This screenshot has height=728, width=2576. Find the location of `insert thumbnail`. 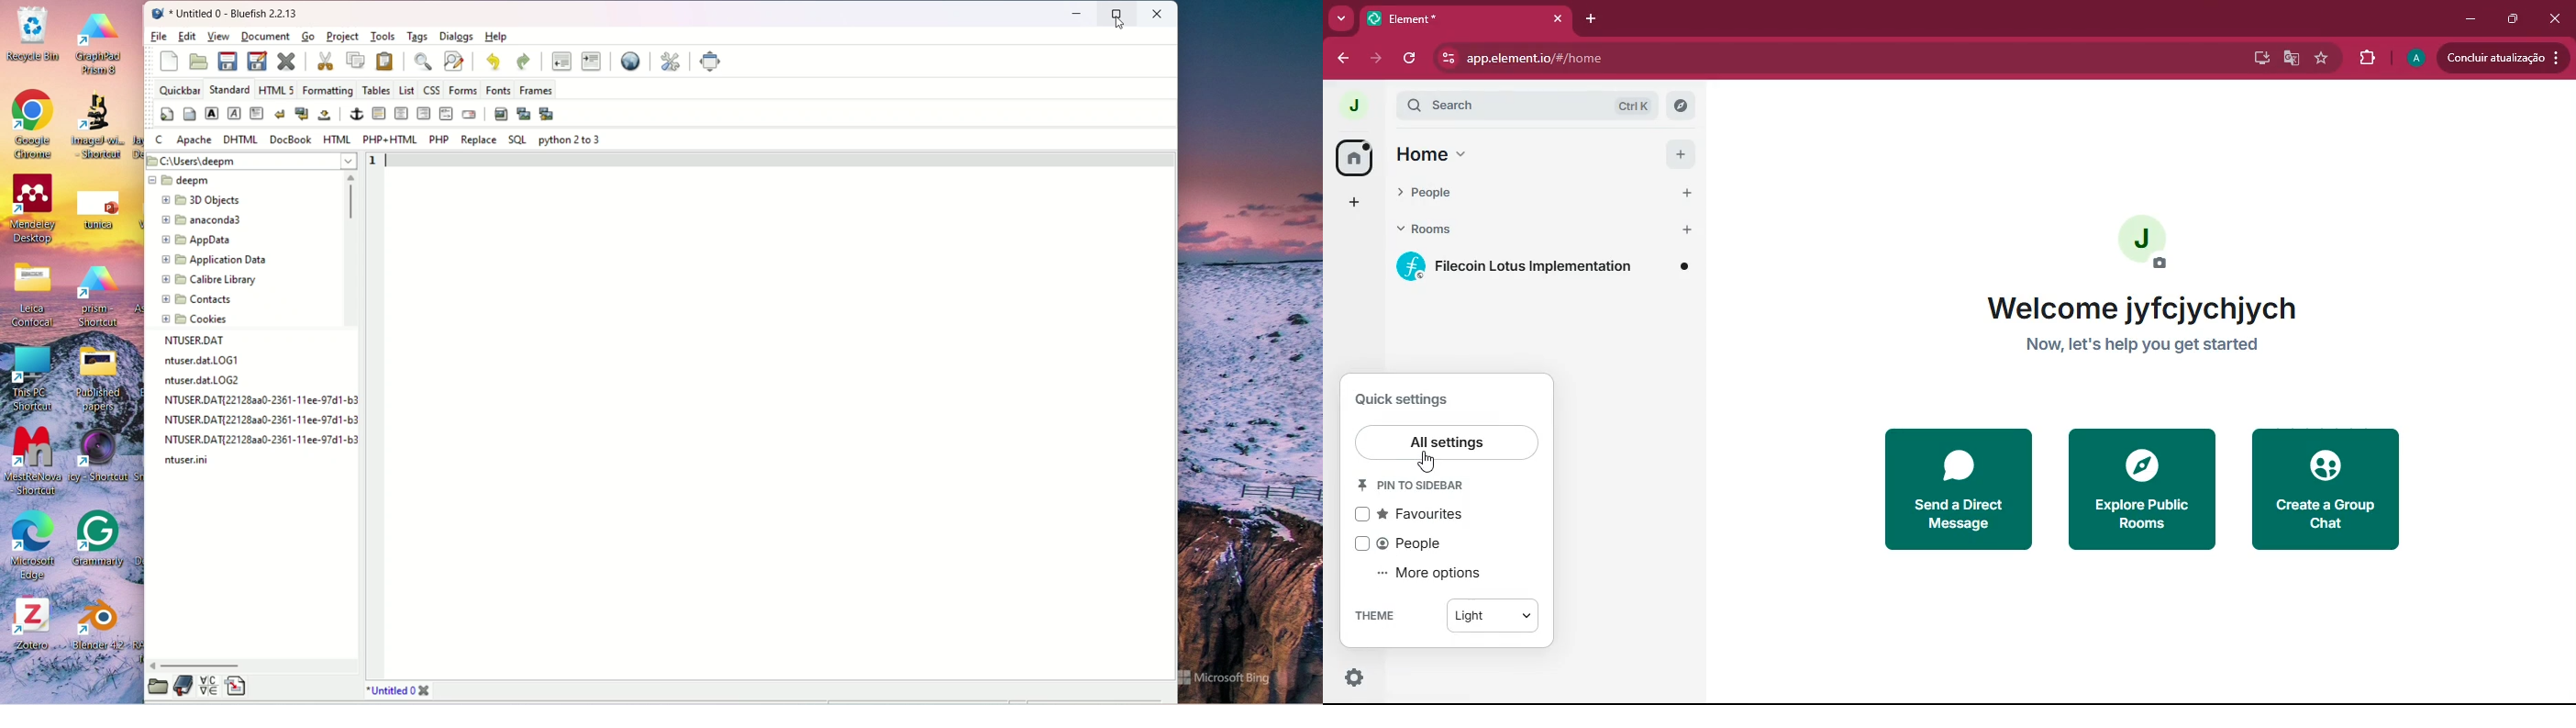

insert thumbnail is located at coordinates (524, 112).